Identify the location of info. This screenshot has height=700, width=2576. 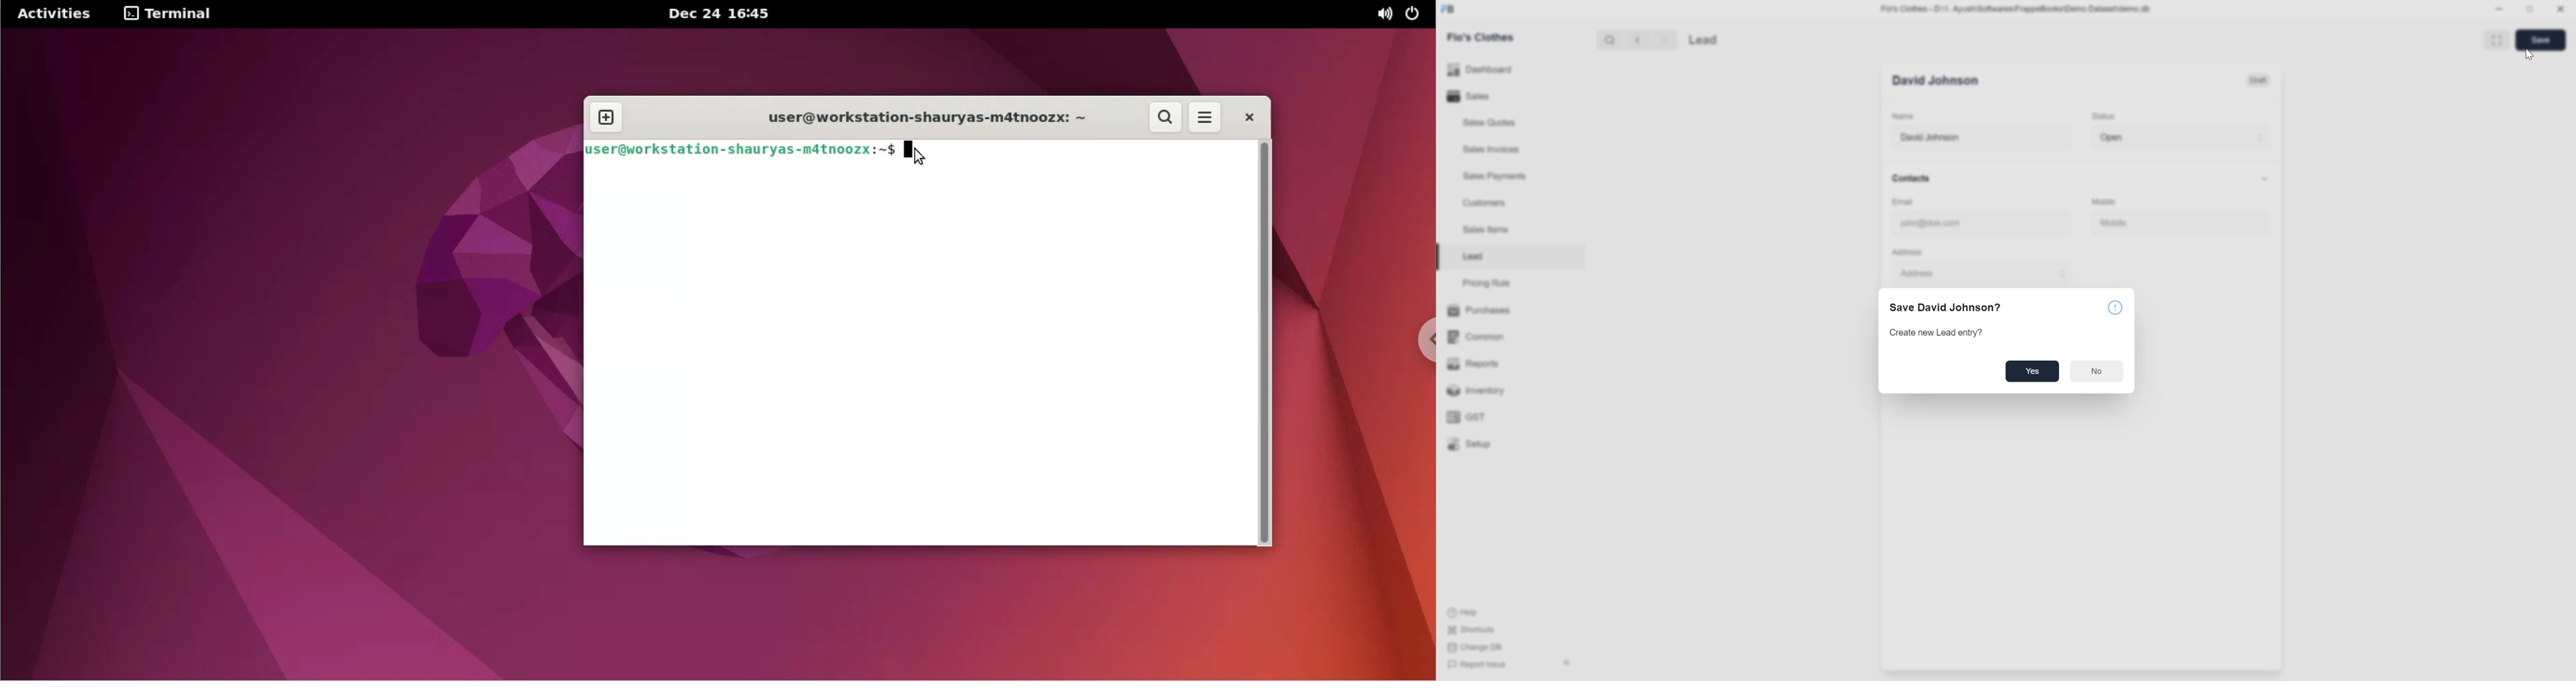
(2116, 308).